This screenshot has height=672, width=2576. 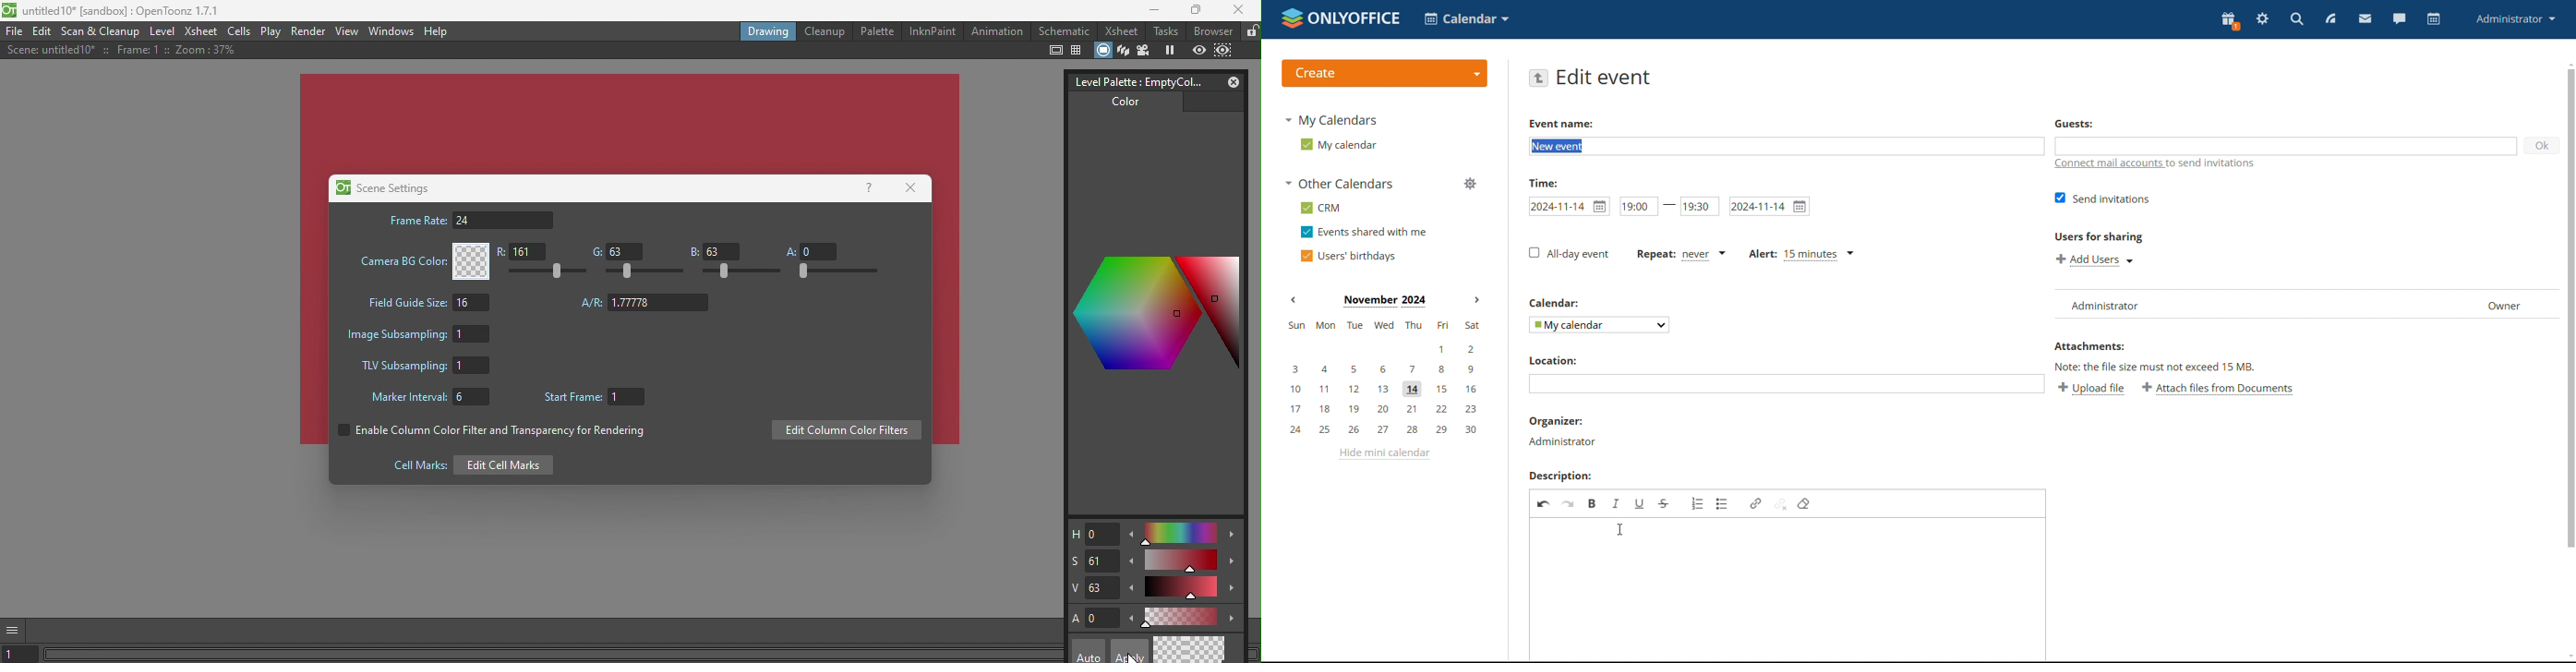 I want to click on R, so click(x=525, y=253).